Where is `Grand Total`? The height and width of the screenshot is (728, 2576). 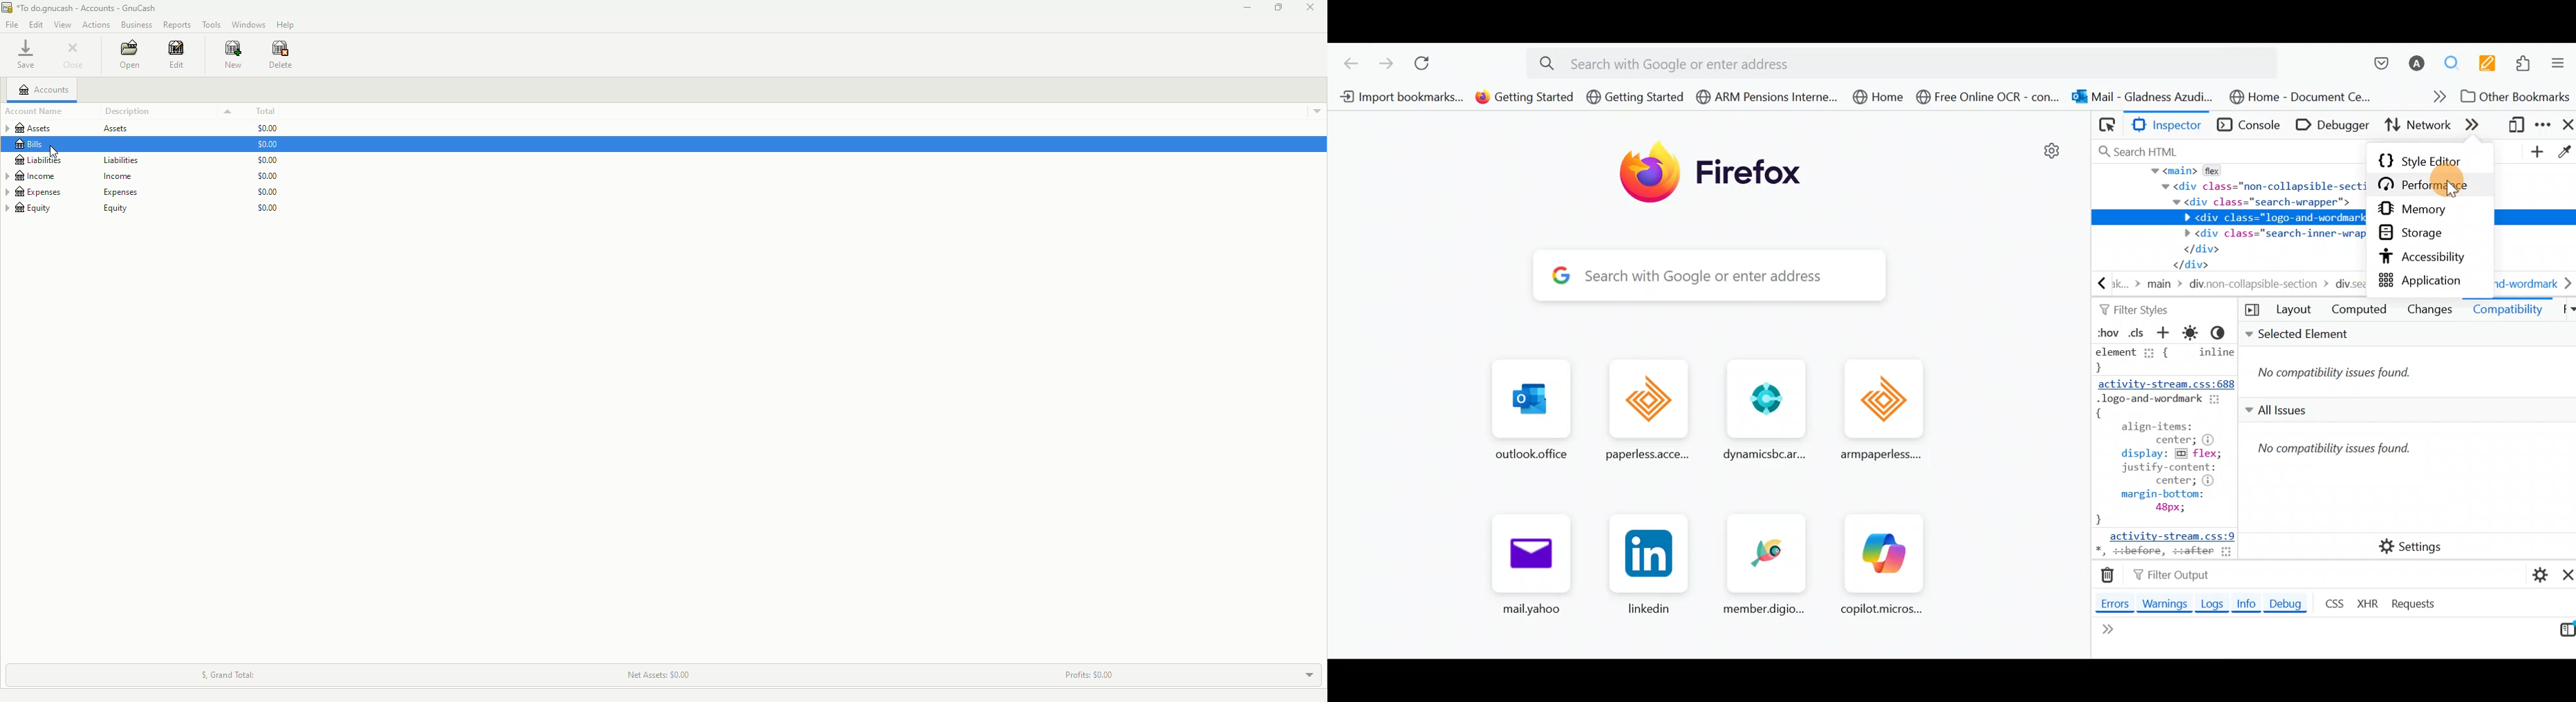
Grand Total is located at coordinates (223, 672).